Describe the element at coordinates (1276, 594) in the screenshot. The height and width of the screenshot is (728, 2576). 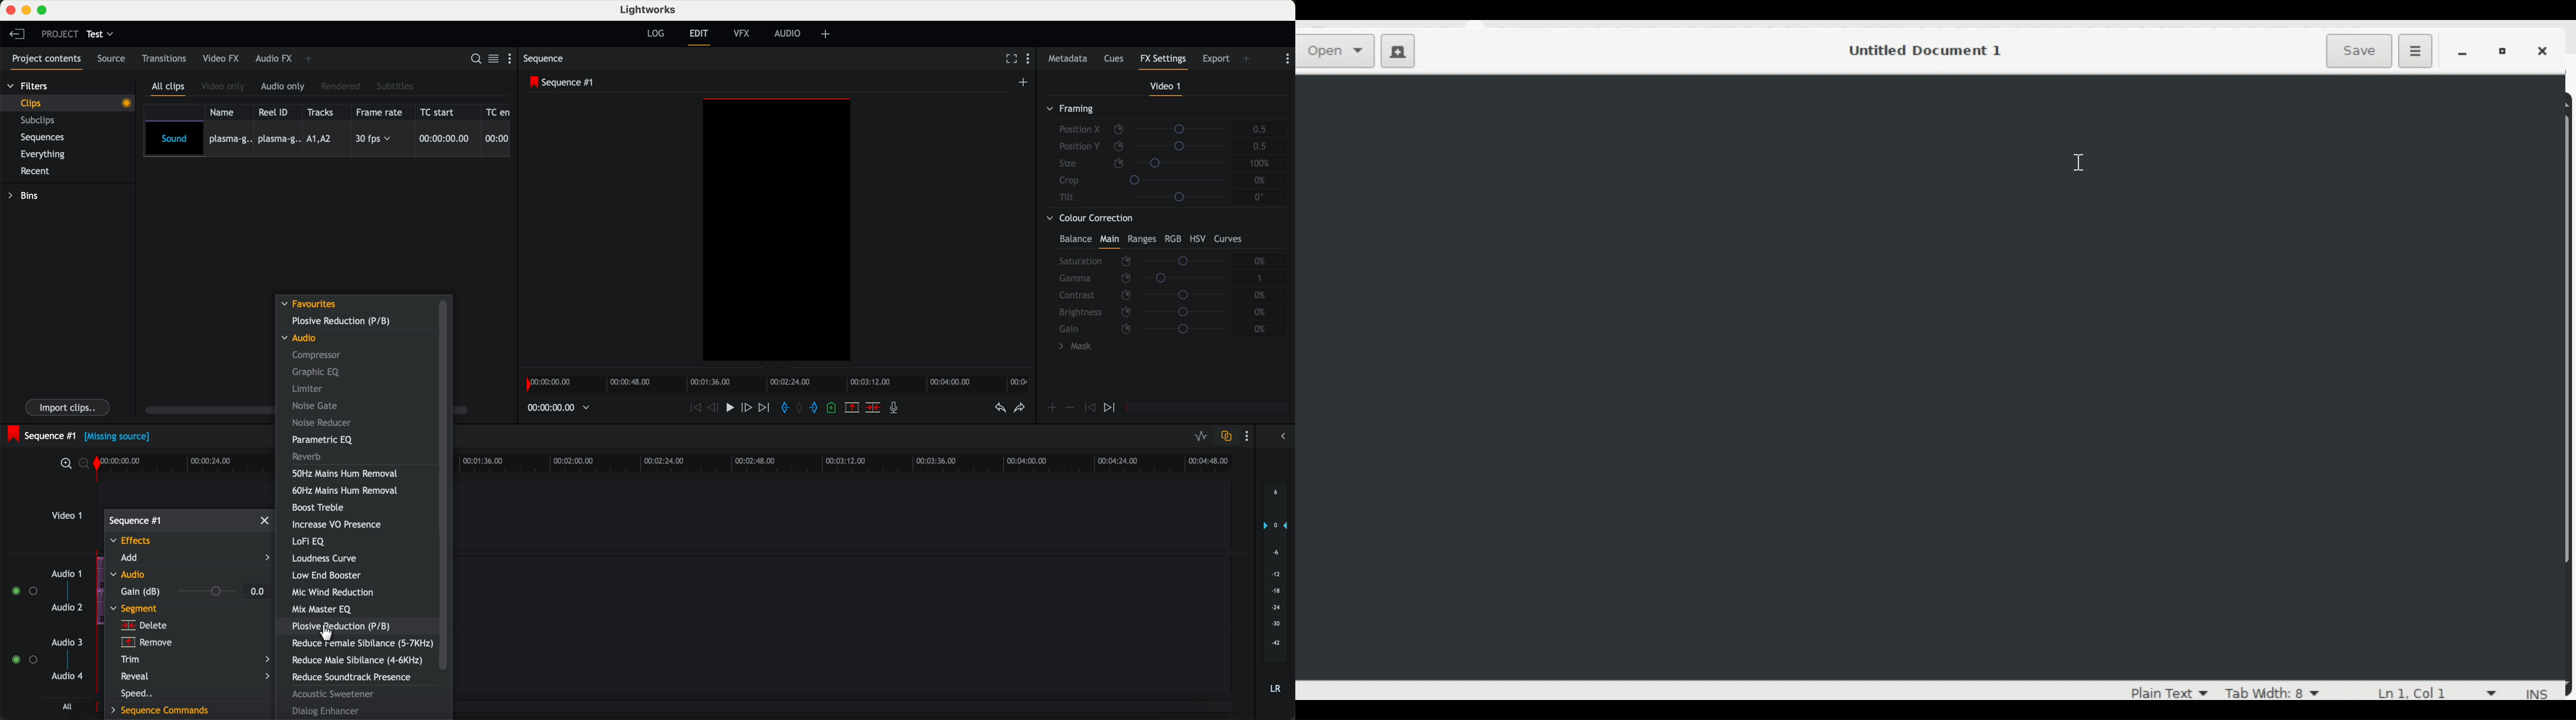
I see `audio output level` at that location.